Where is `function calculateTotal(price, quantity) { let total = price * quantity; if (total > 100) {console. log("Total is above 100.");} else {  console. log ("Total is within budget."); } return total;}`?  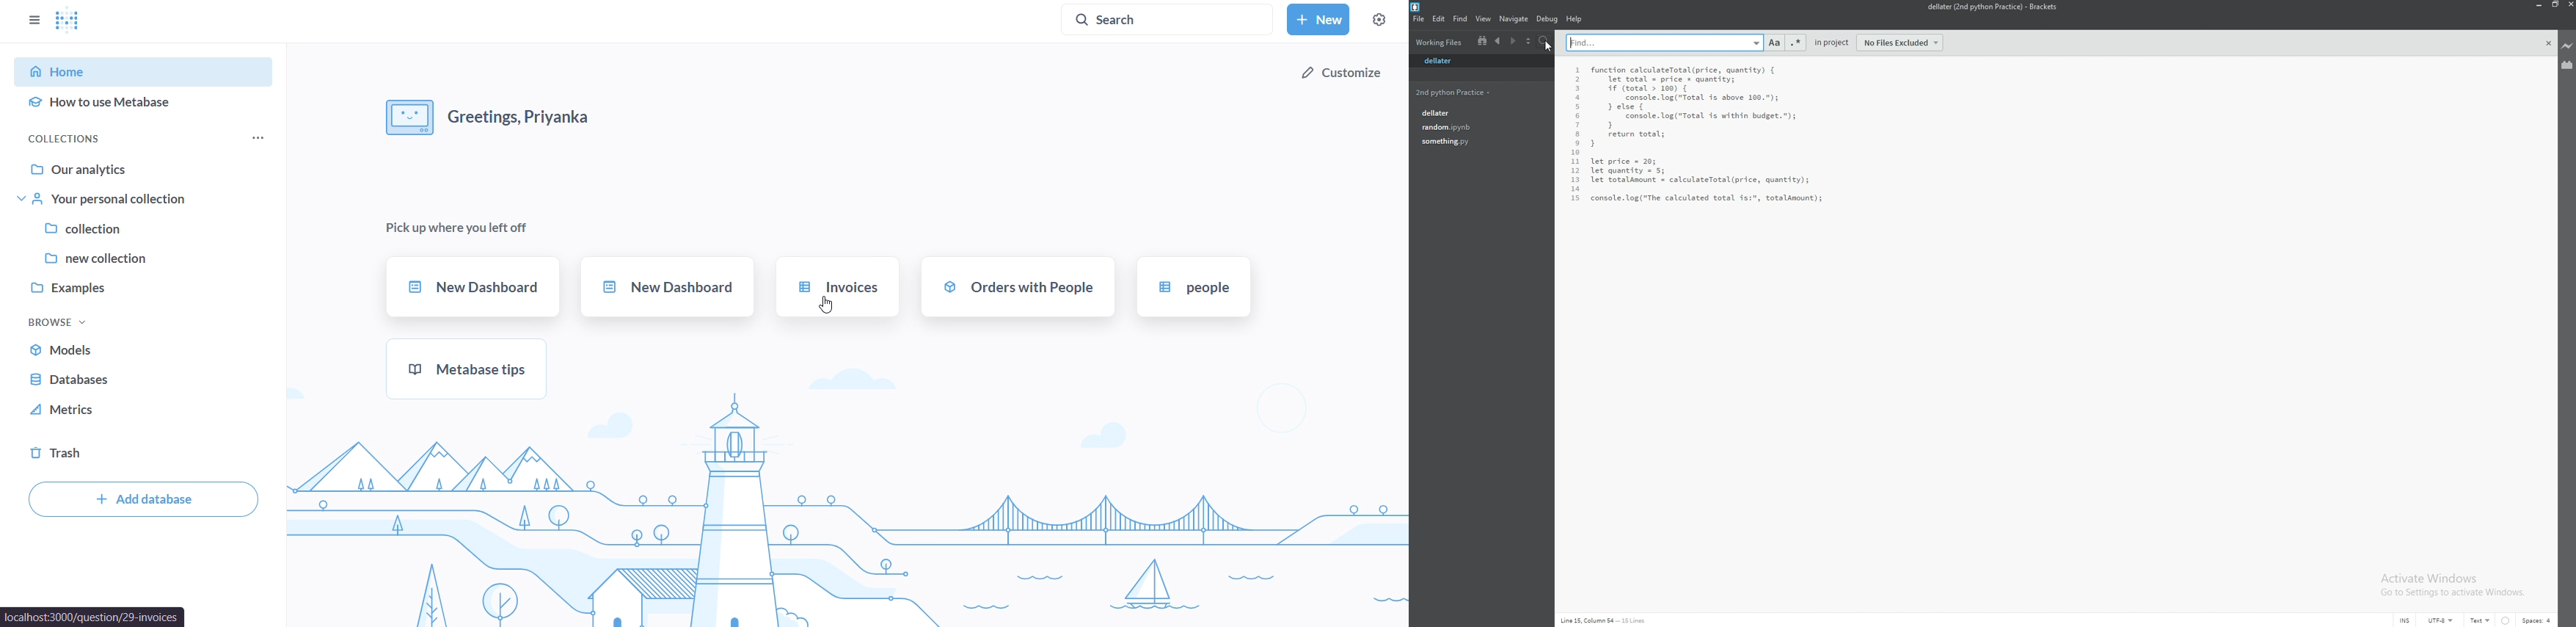 function calculateTotal(price, quantity) { let total = price * quantity; if (total > 100) {console. log("Total is above 100.");} else {  console. log ("Total is within budget."); } return total;} is located at coordinates (1693, 106).